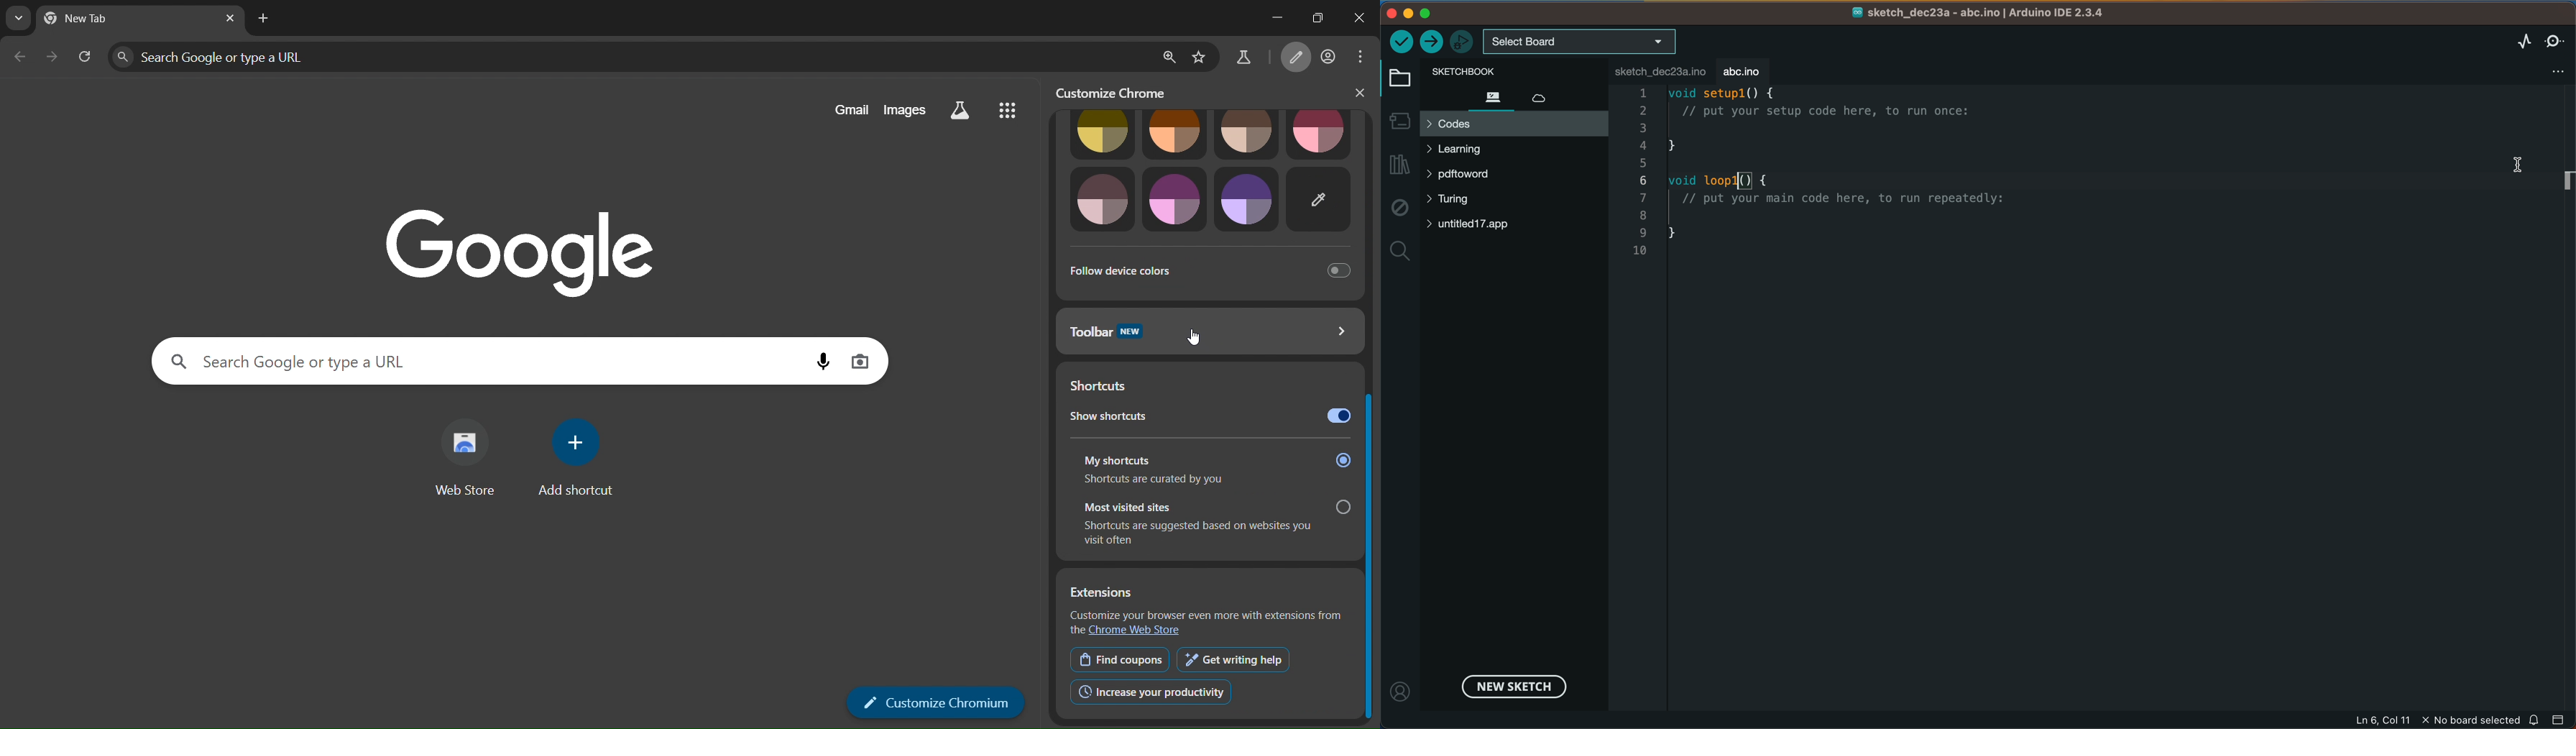  Describe the element at coordinates (20, 55) in the screenshot. I see `go back one page` at that location.